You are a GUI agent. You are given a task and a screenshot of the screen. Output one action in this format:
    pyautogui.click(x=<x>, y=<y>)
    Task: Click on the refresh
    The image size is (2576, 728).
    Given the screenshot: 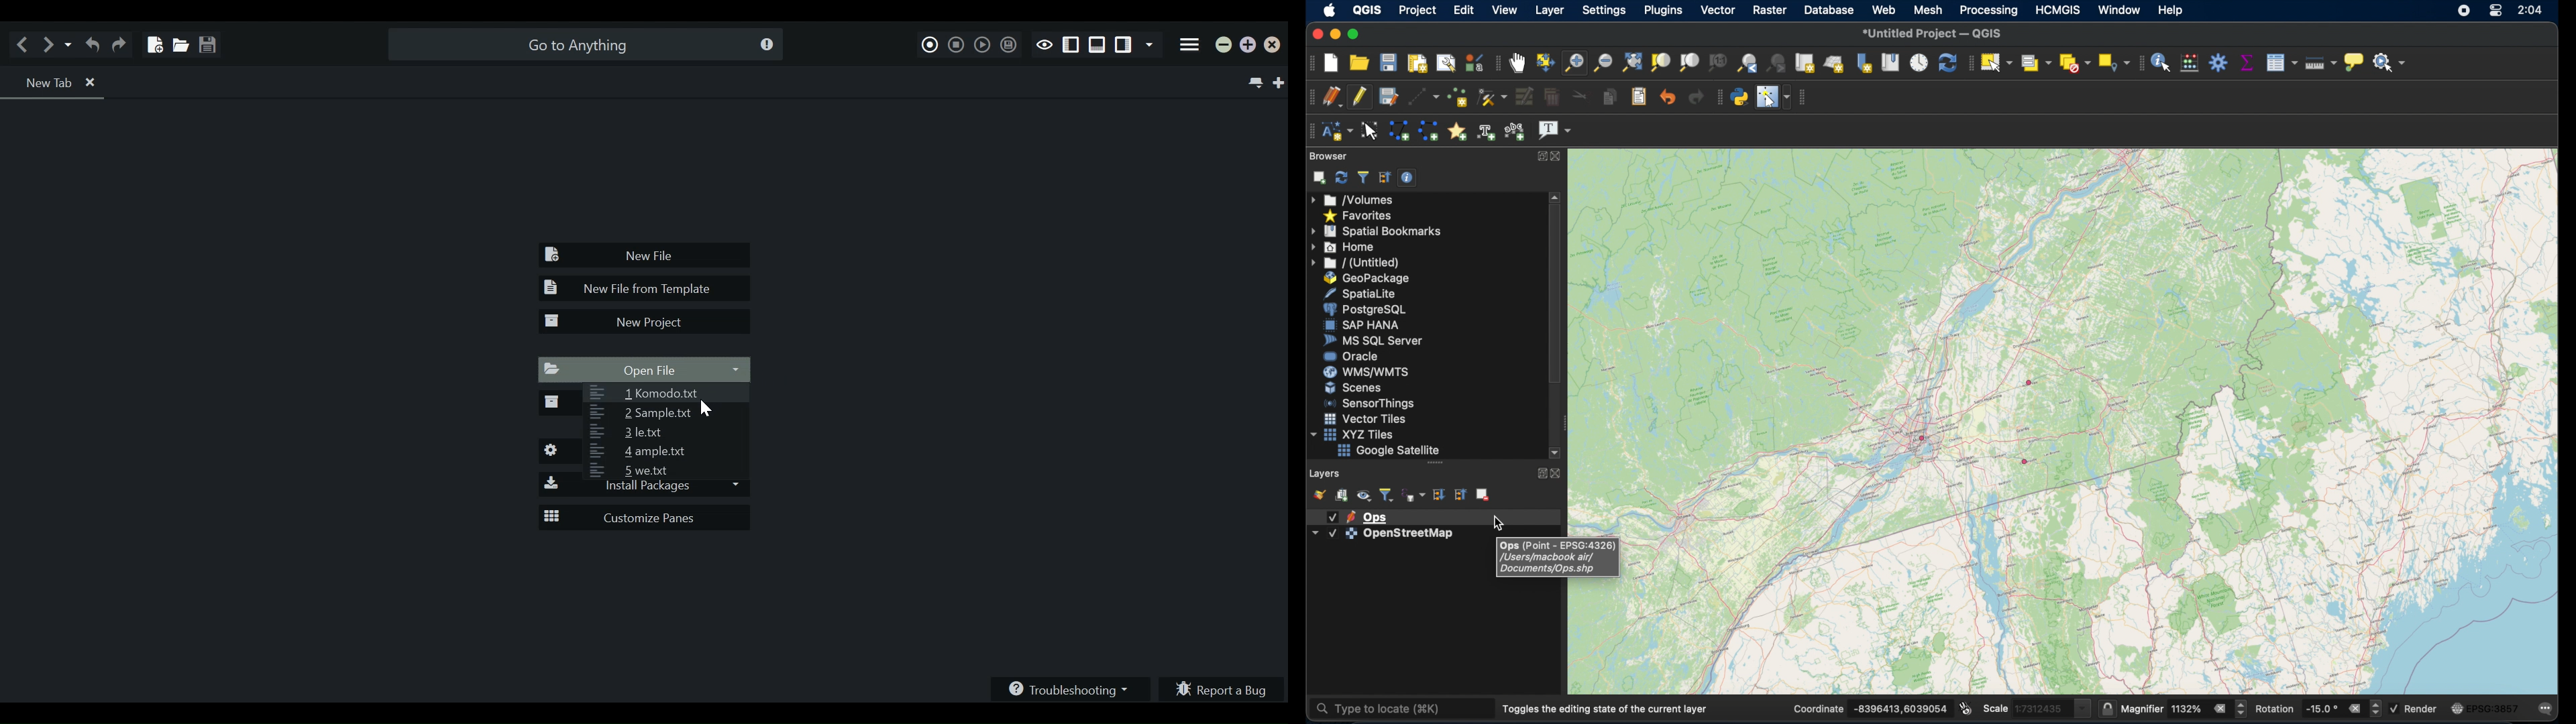 What is the action you would take?
    pyautogui.click(x=1945, y=62)
    